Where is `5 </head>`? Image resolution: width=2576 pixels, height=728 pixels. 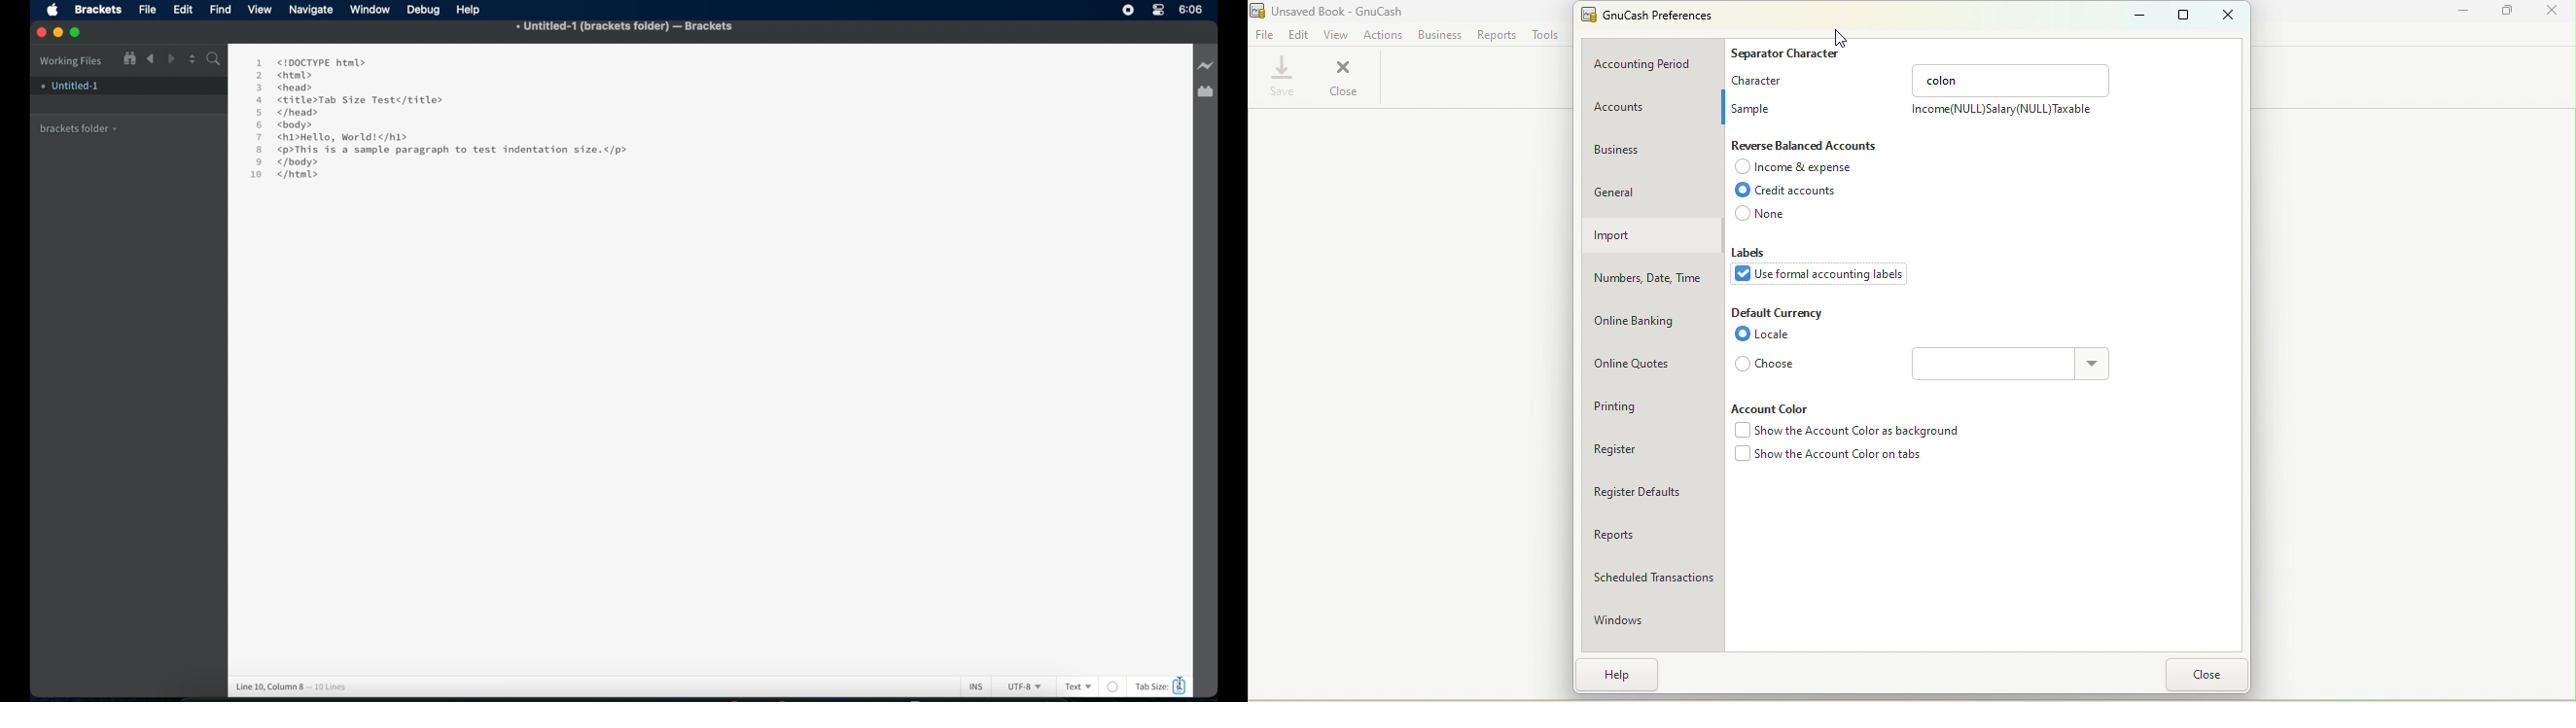 5 </head> is located at coordinates (287, 113).